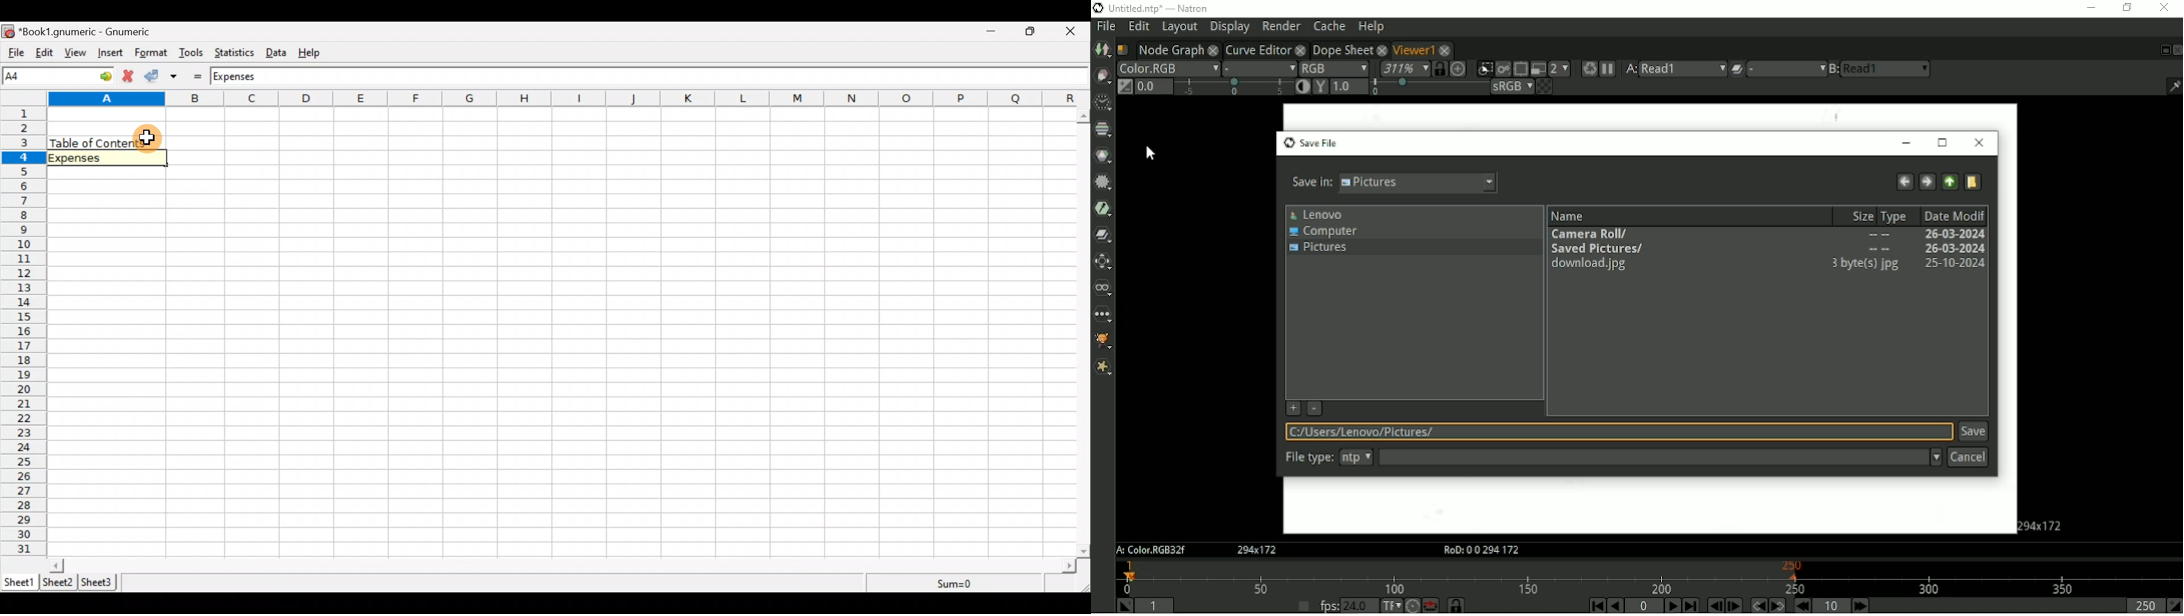 The image size is (2184, 616). I want to click on “Book1.gnumeric - Gnumeric, so click(91, 32).